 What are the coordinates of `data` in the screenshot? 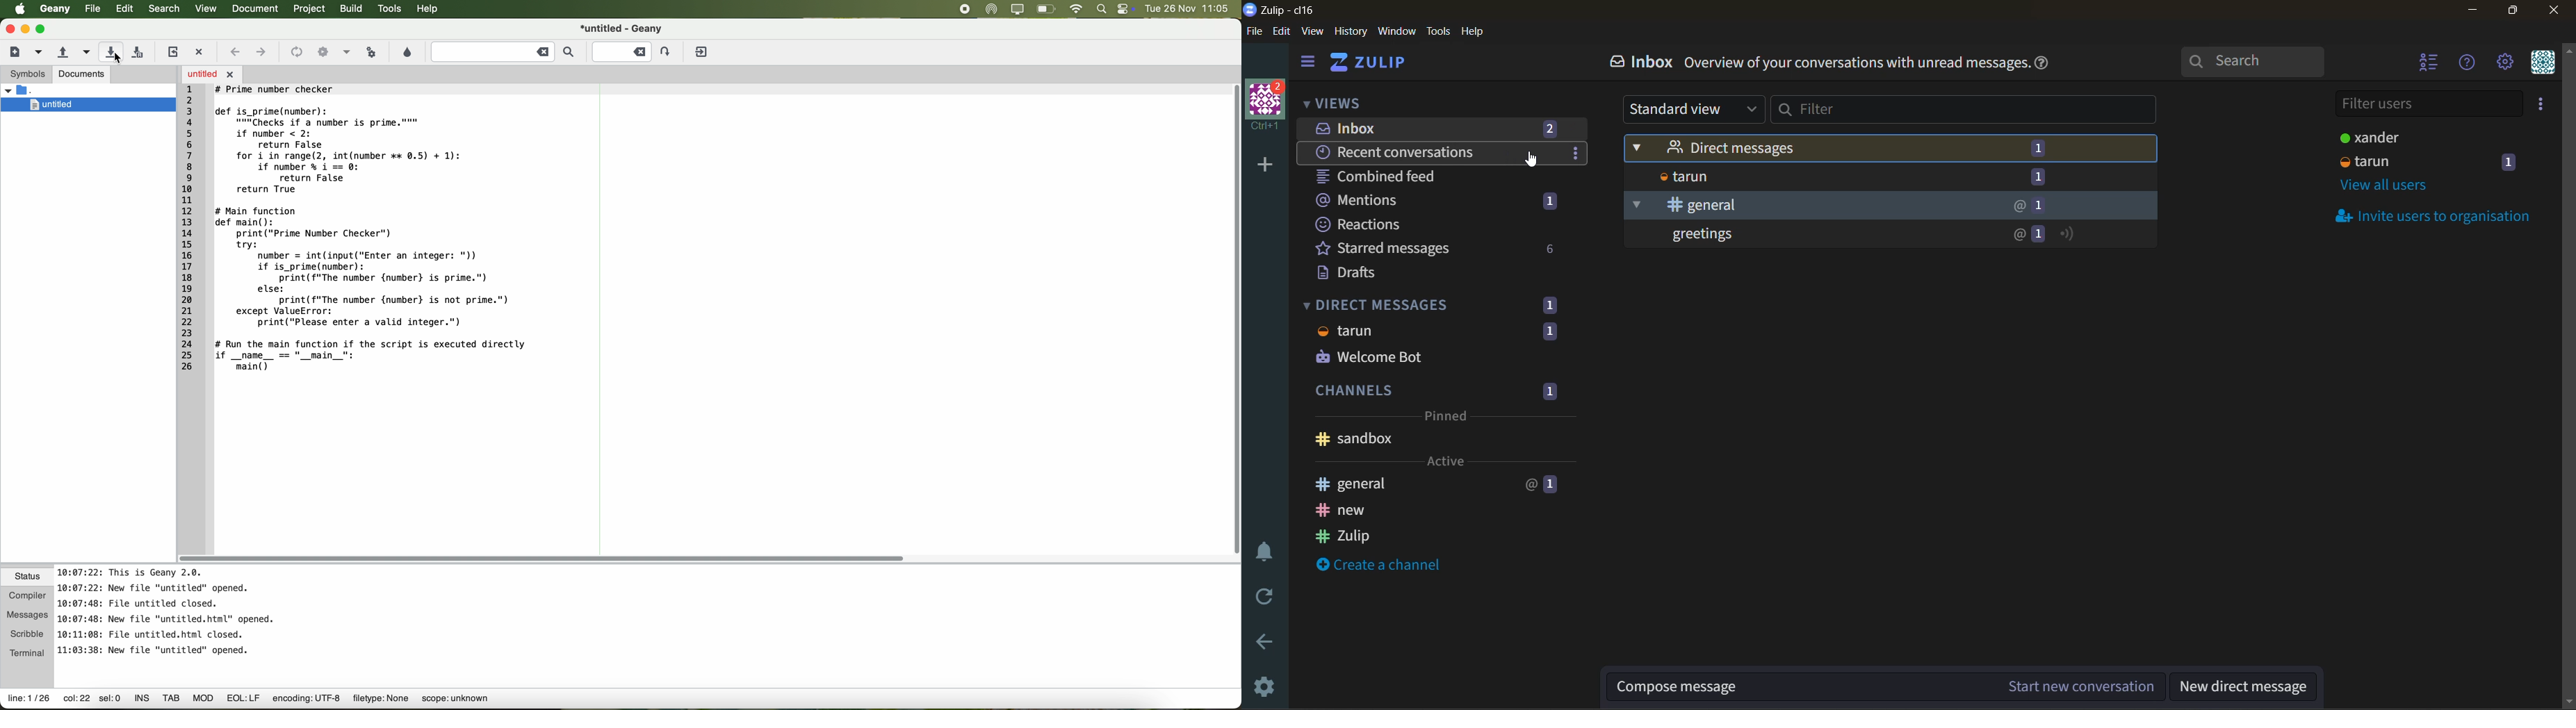 It's located at (250, 700).